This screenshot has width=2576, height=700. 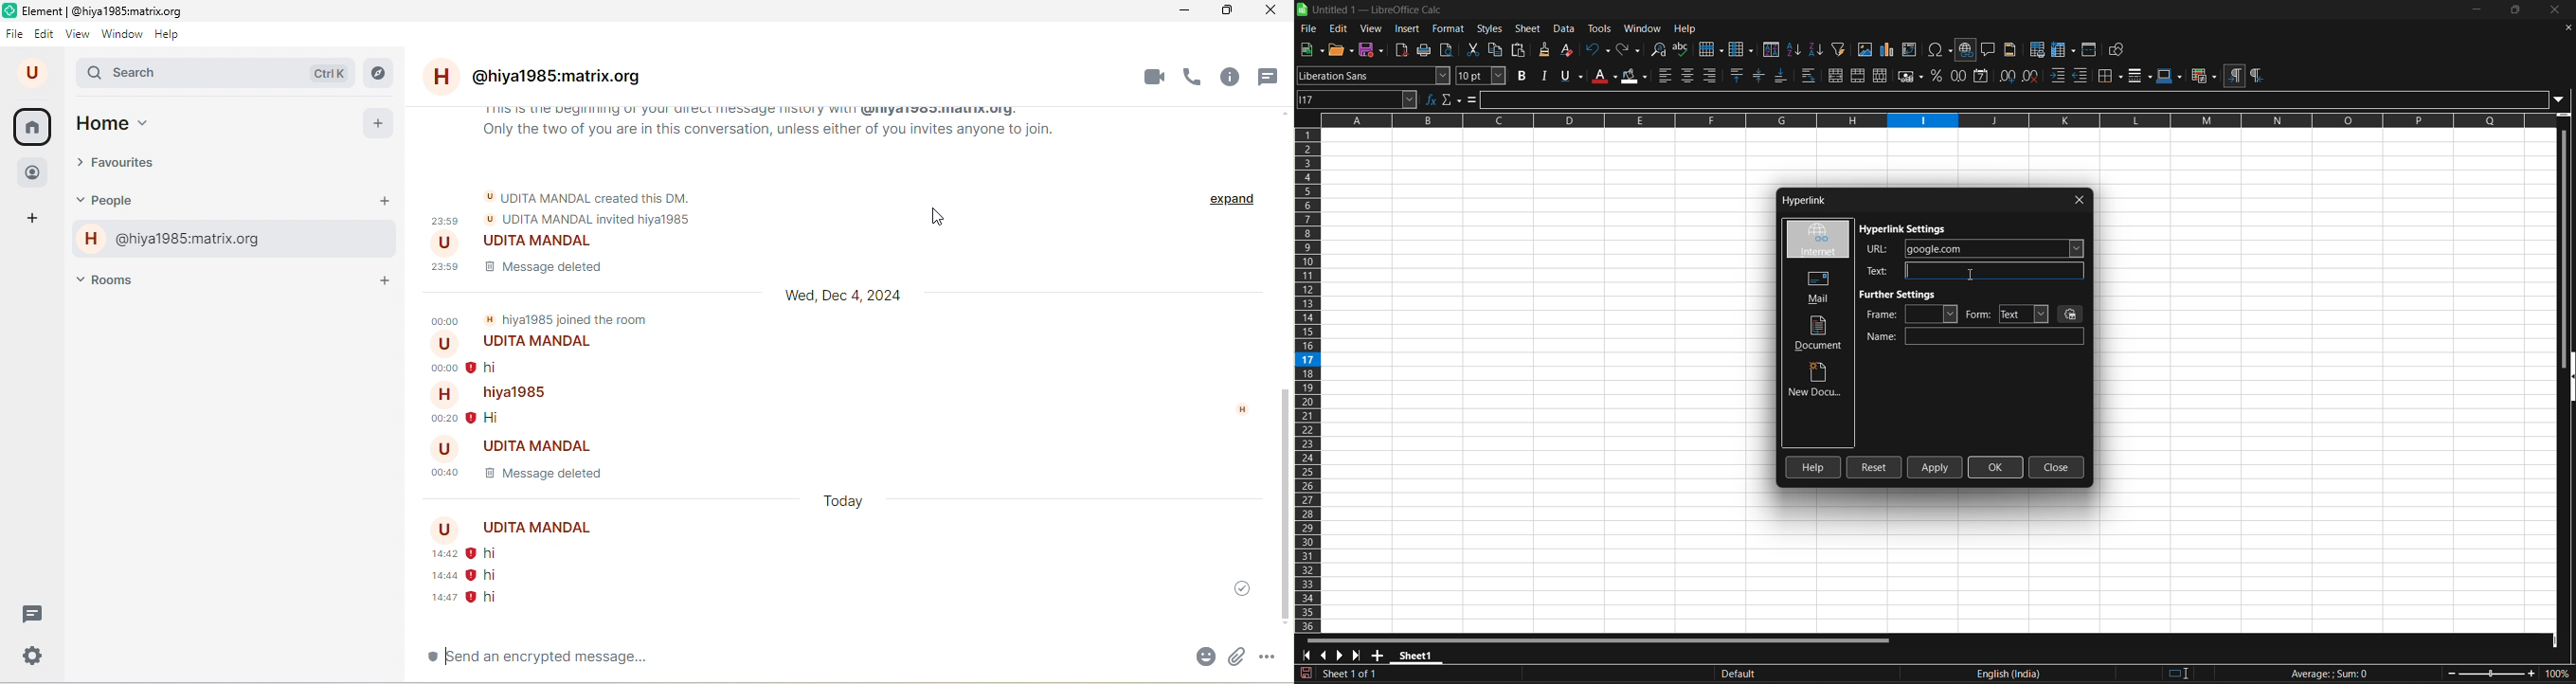 What do you see at coordinates (556, 471) in the screenshot?
I see `message deleted` at bounding box center [556, 471].